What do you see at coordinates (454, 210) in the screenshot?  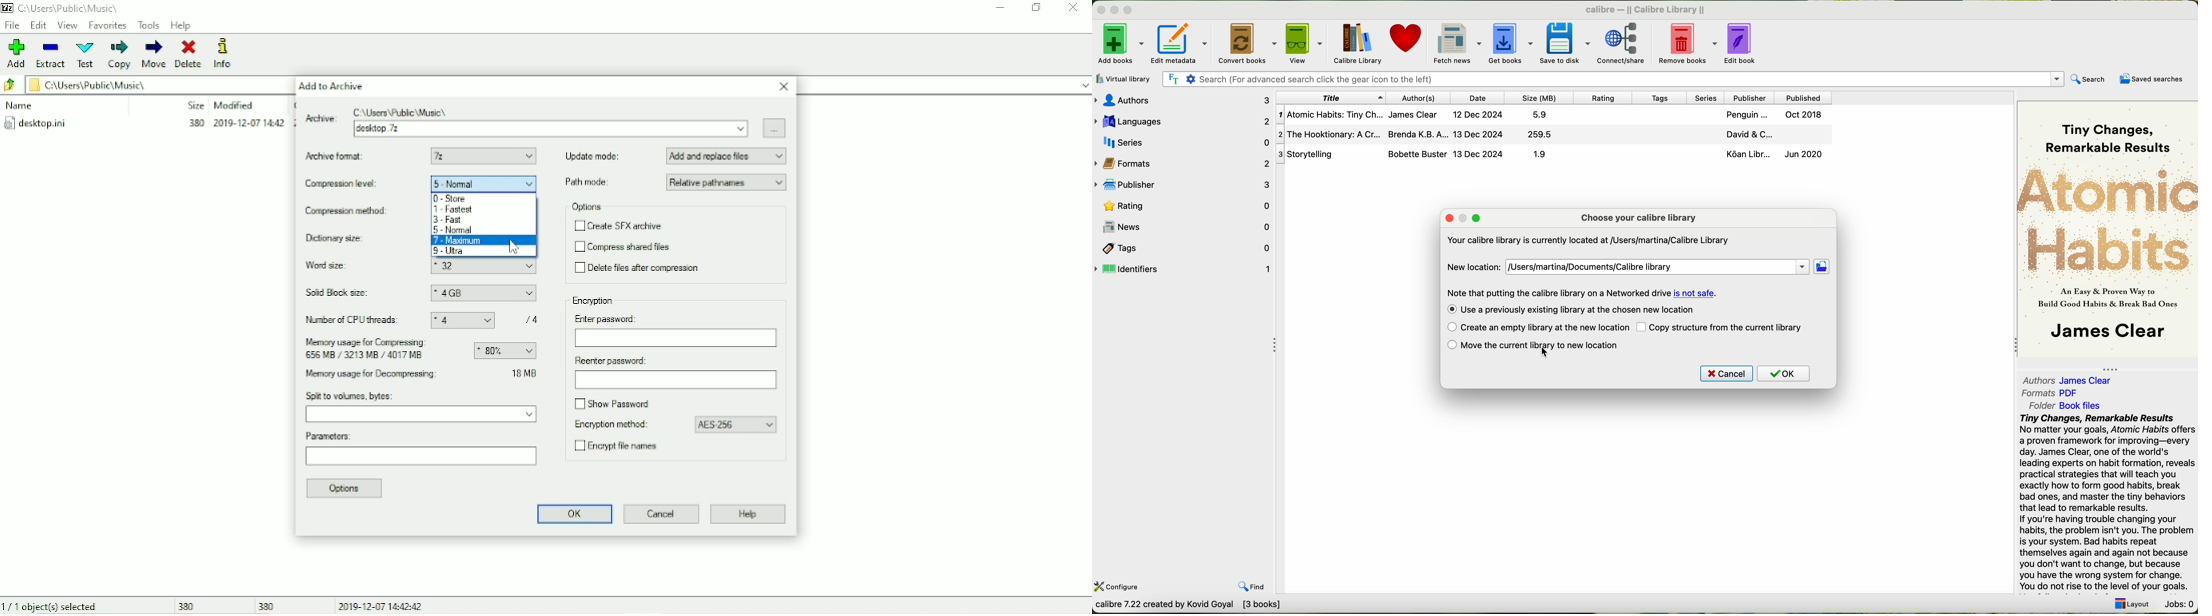 I see `1 - Fastest` at bounding box center [454, 210].